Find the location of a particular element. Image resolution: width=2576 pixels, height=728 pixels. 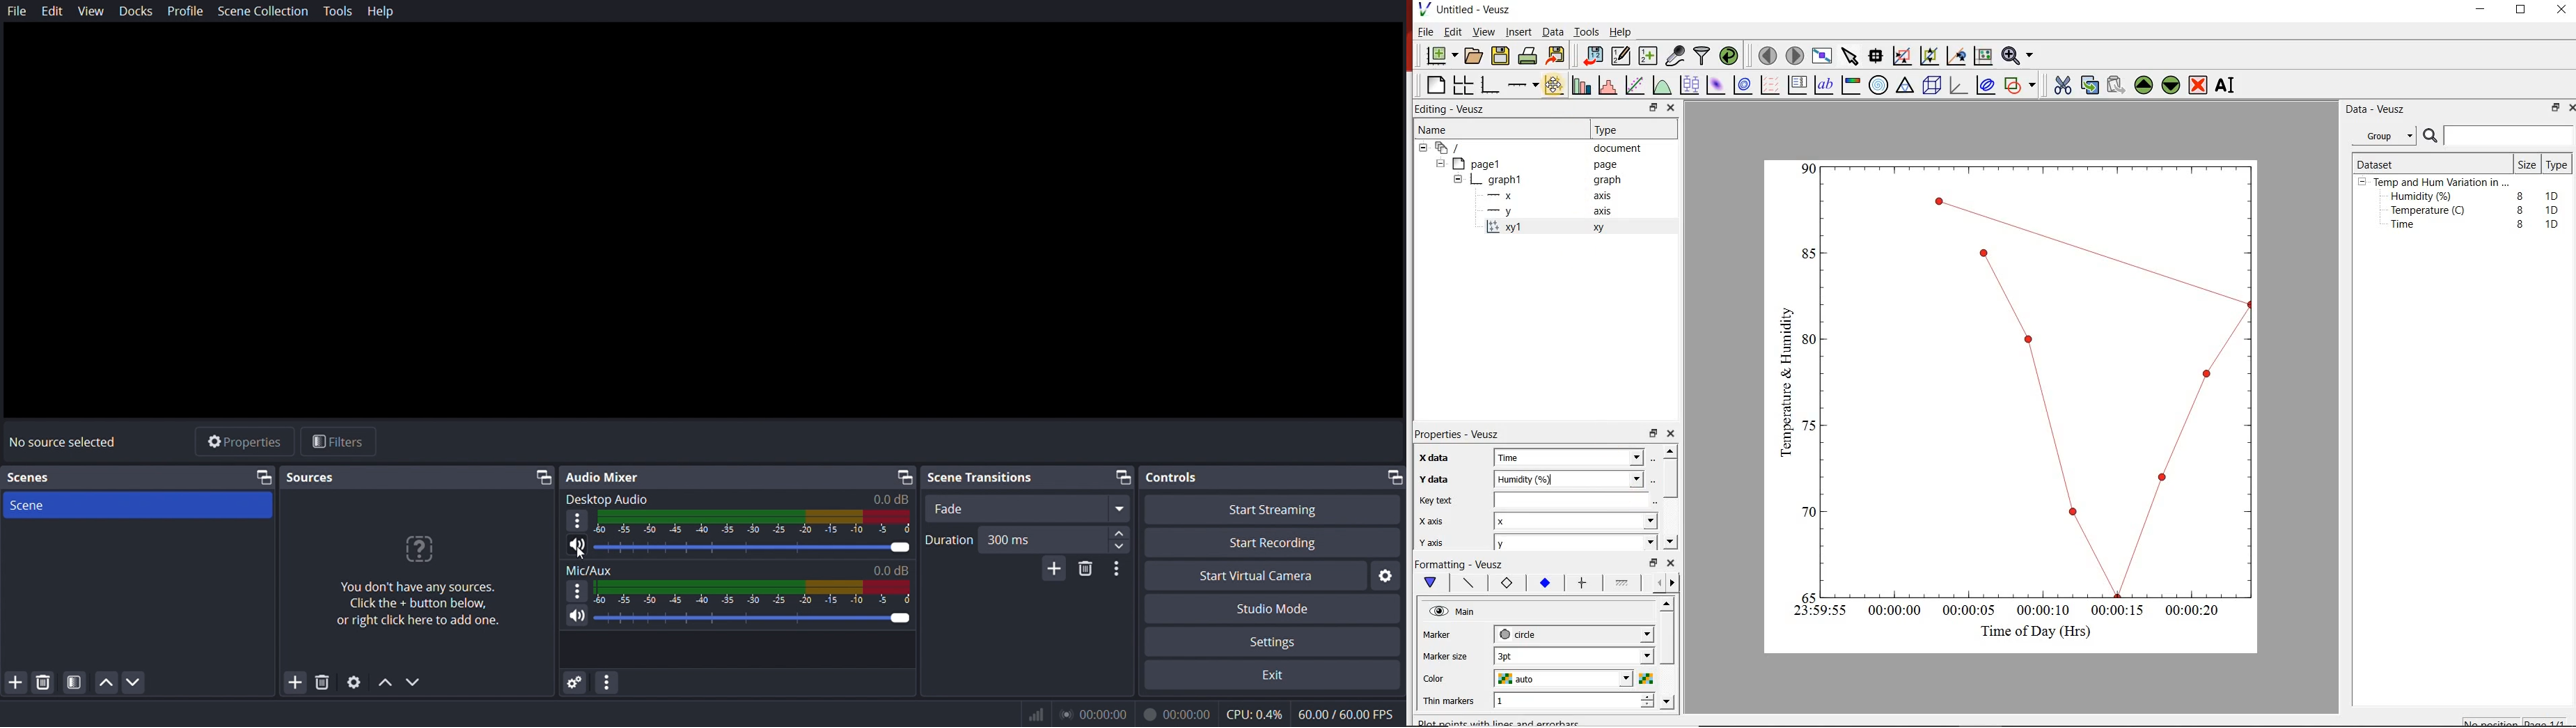

icon is located at coordinates (1036, 717).